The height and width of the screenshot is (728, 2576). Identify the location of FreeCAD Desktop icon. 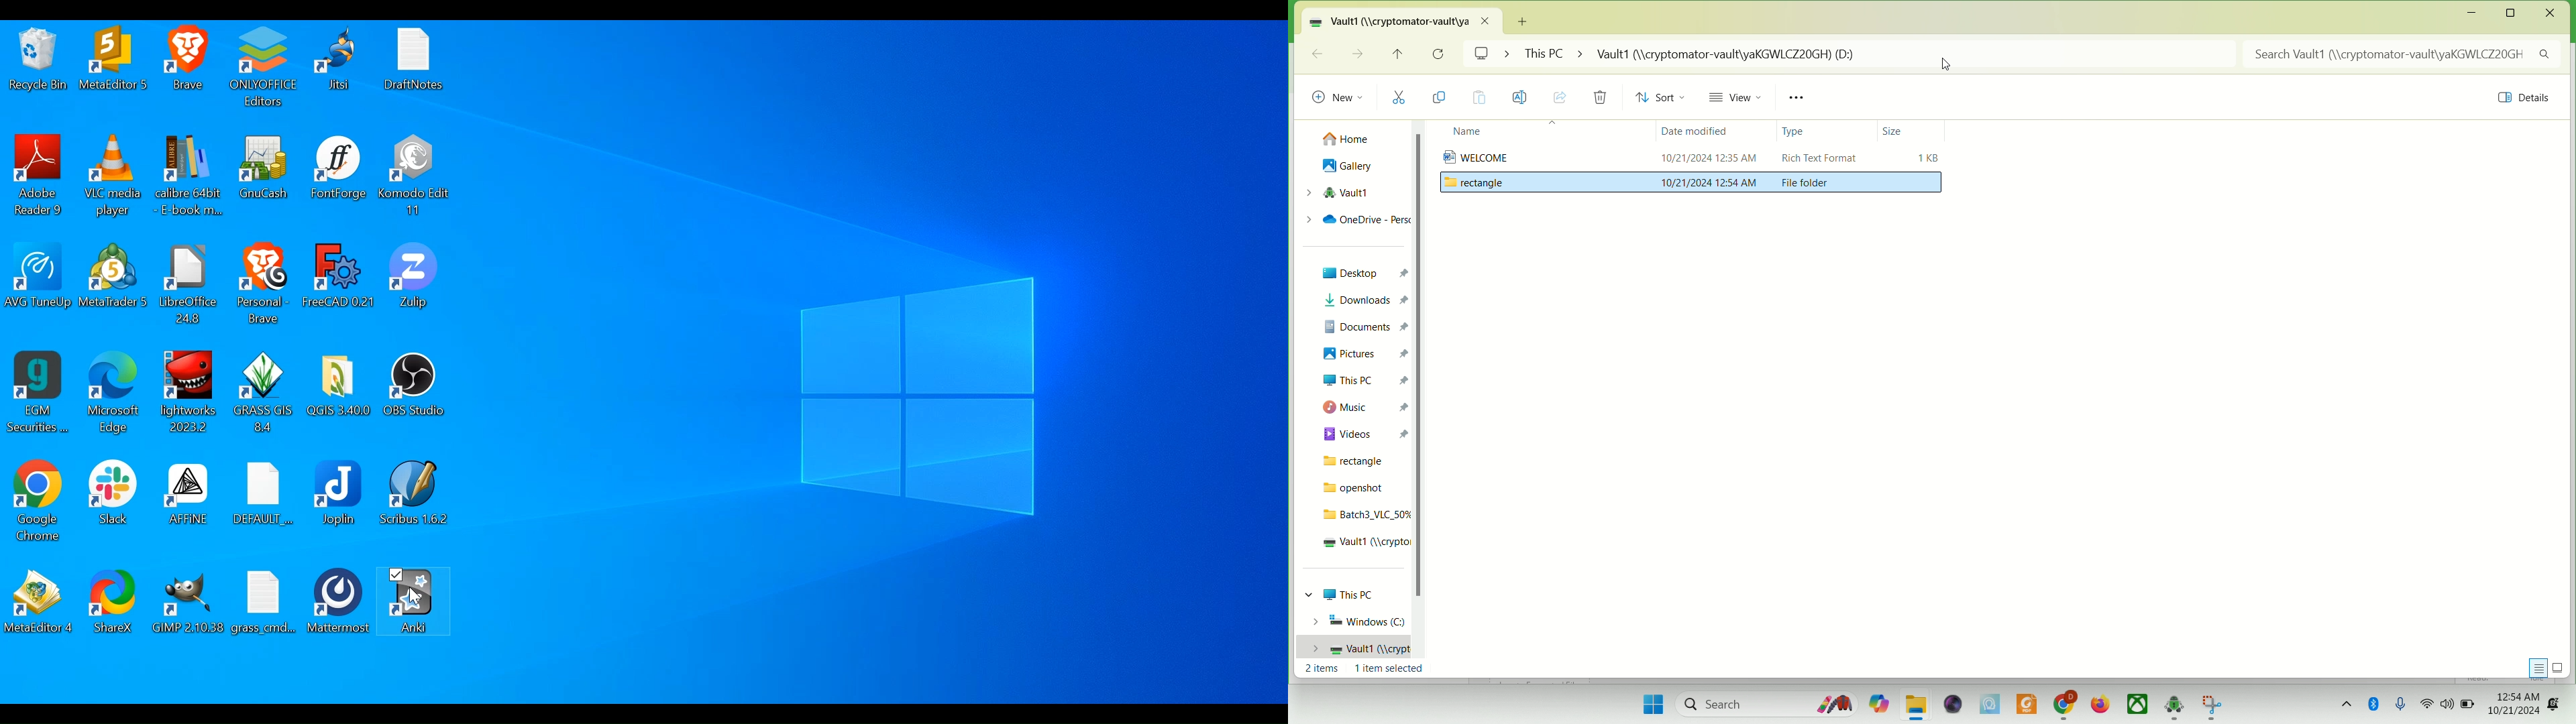
(339, 275).